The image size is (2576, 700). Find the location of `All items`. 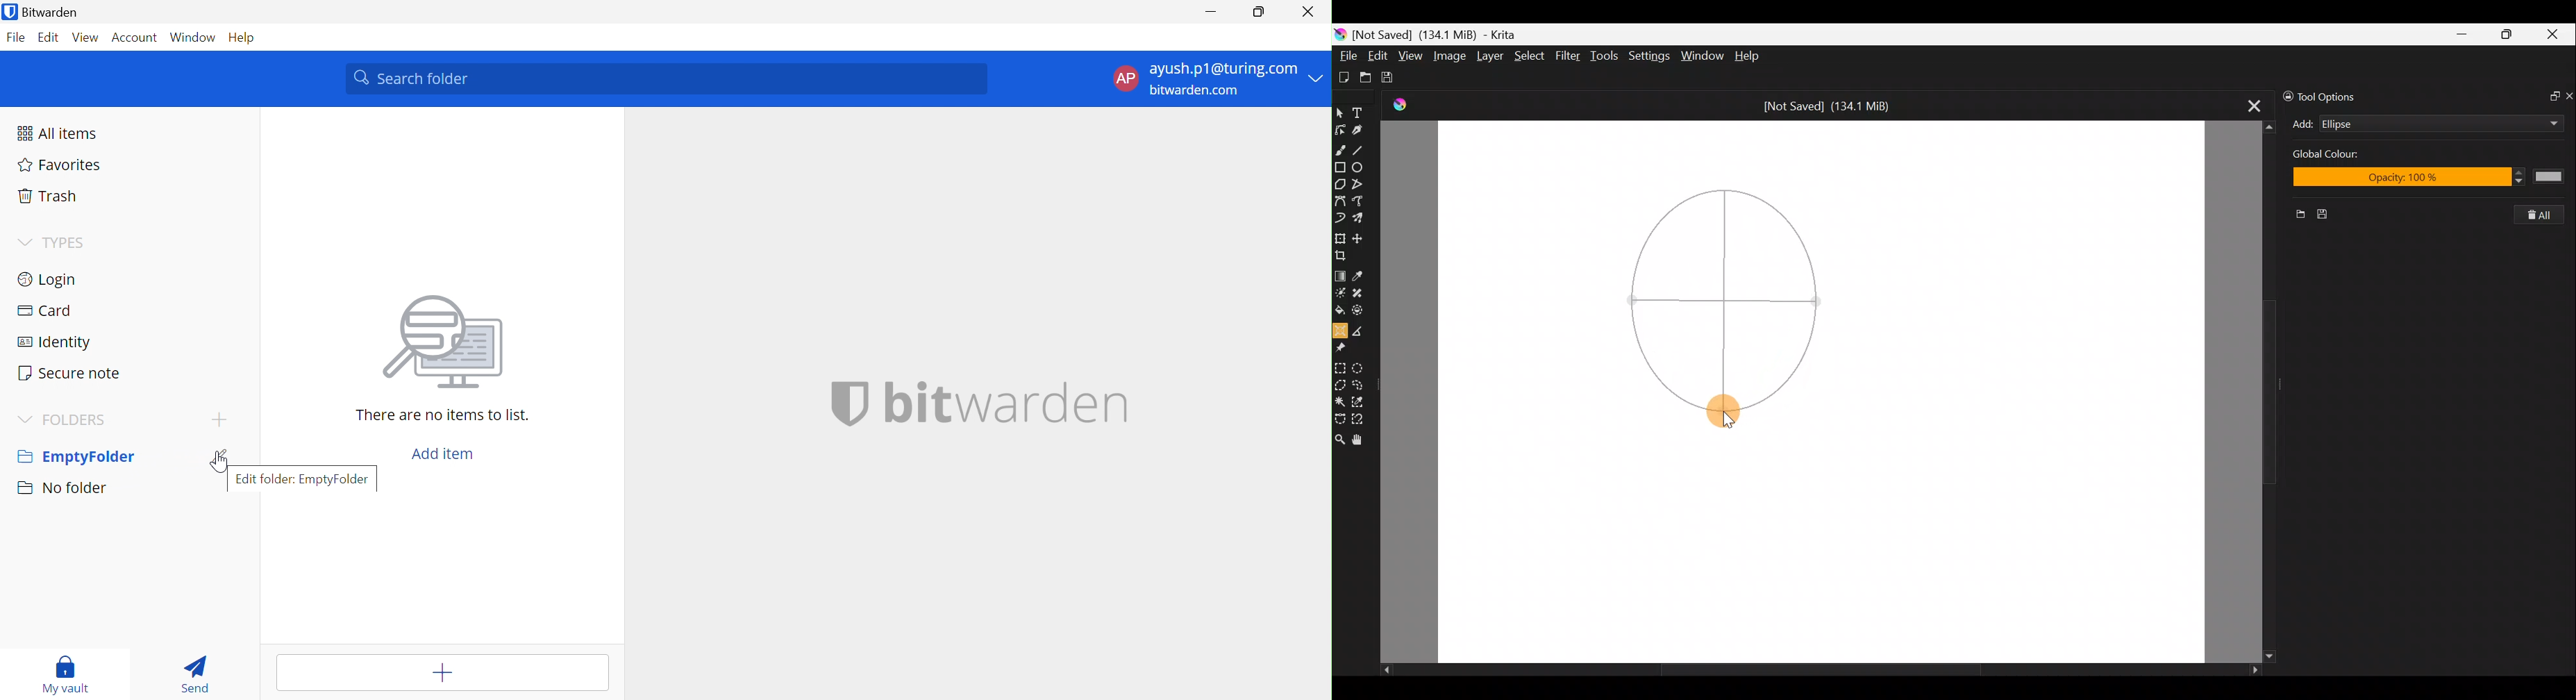

All items is located at coordinates (61, 133).